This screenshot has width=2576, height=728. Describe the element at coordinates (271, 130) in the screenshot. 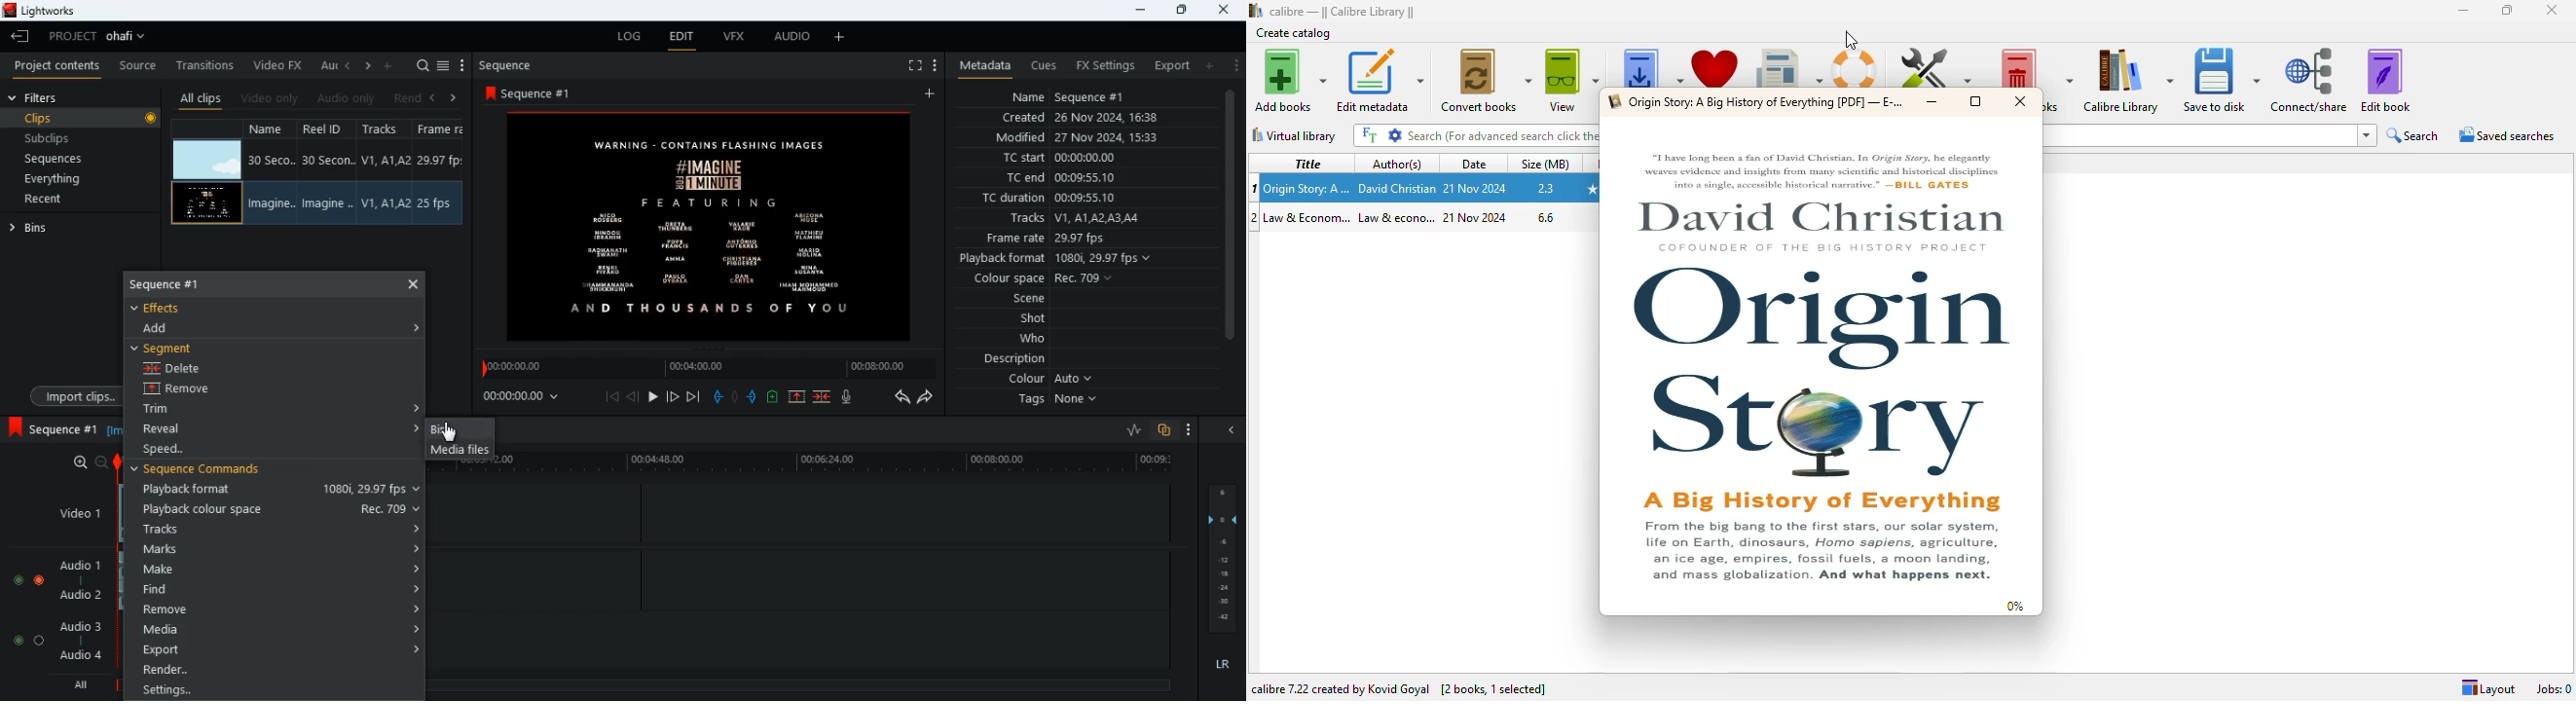

I see `name` at that location.